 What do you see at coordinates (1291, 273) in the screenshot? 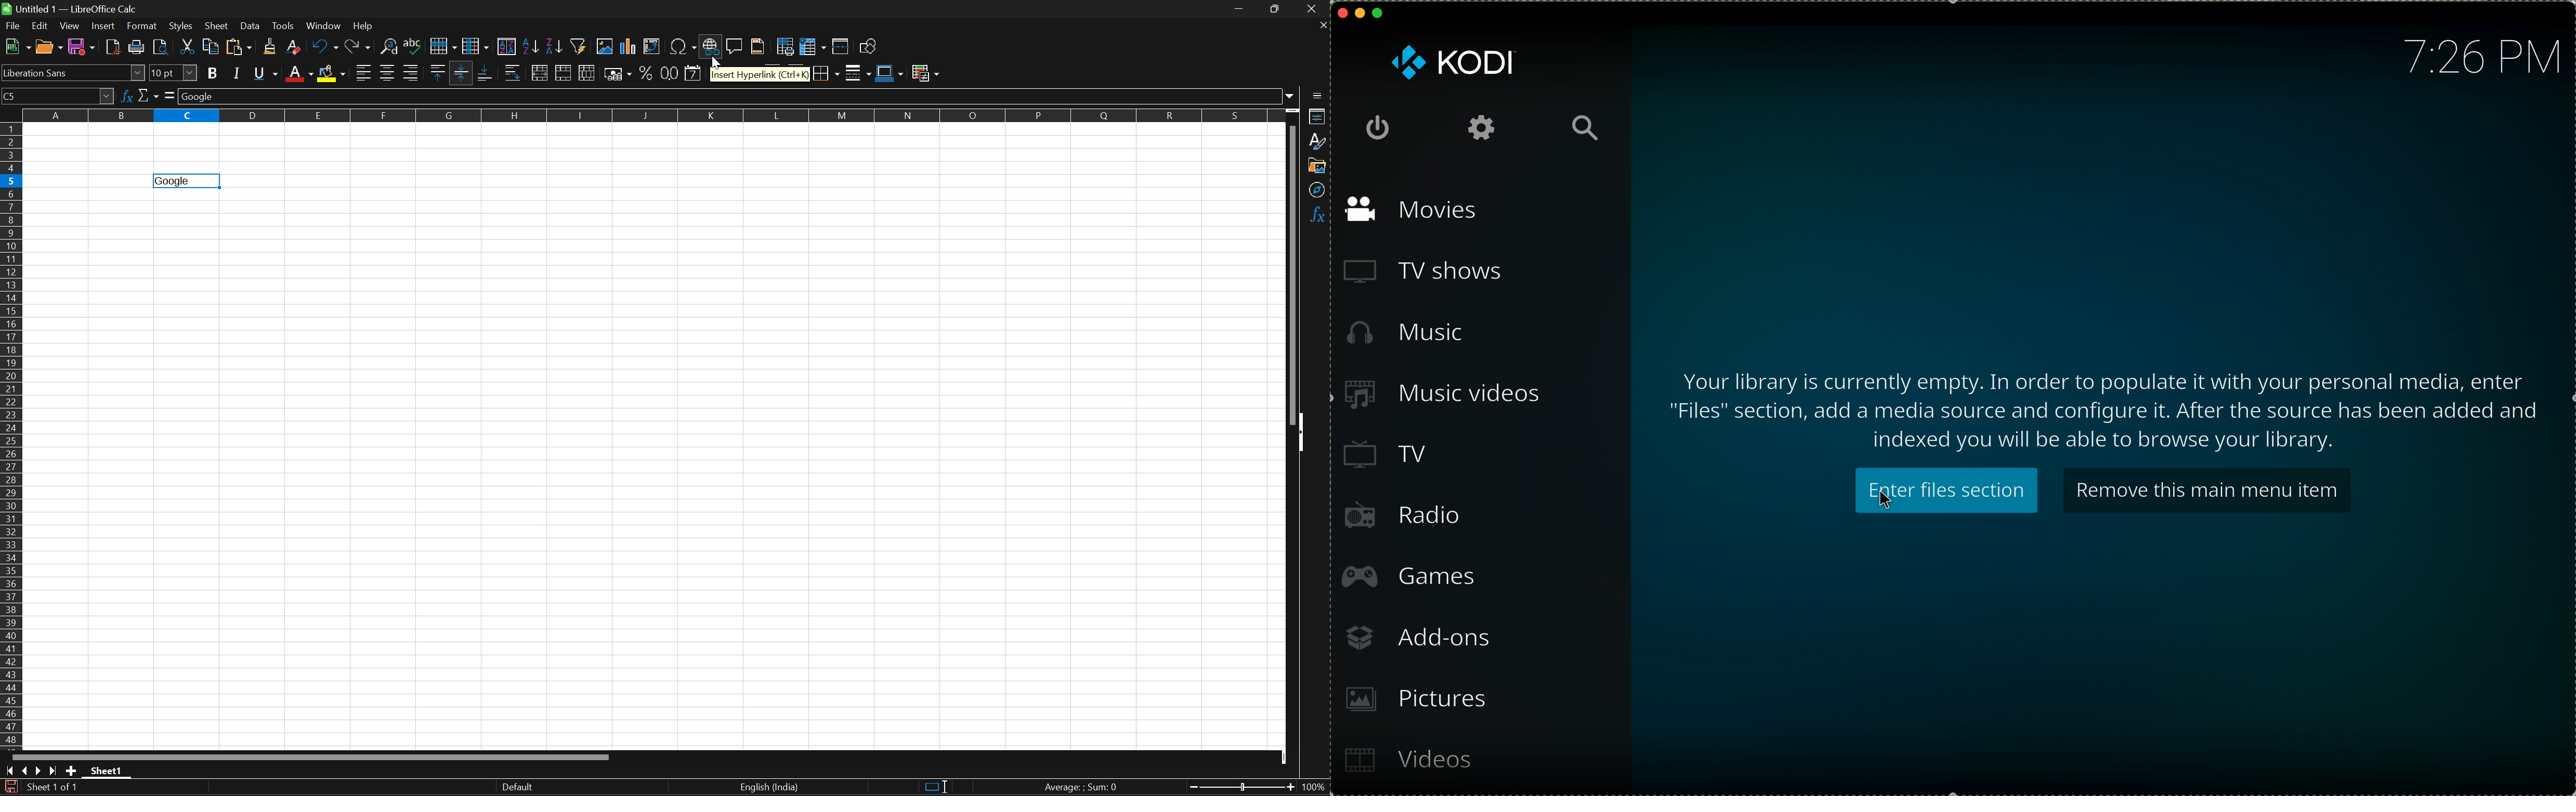
I see `Scroll bar` at bounding box center [1291, 273].